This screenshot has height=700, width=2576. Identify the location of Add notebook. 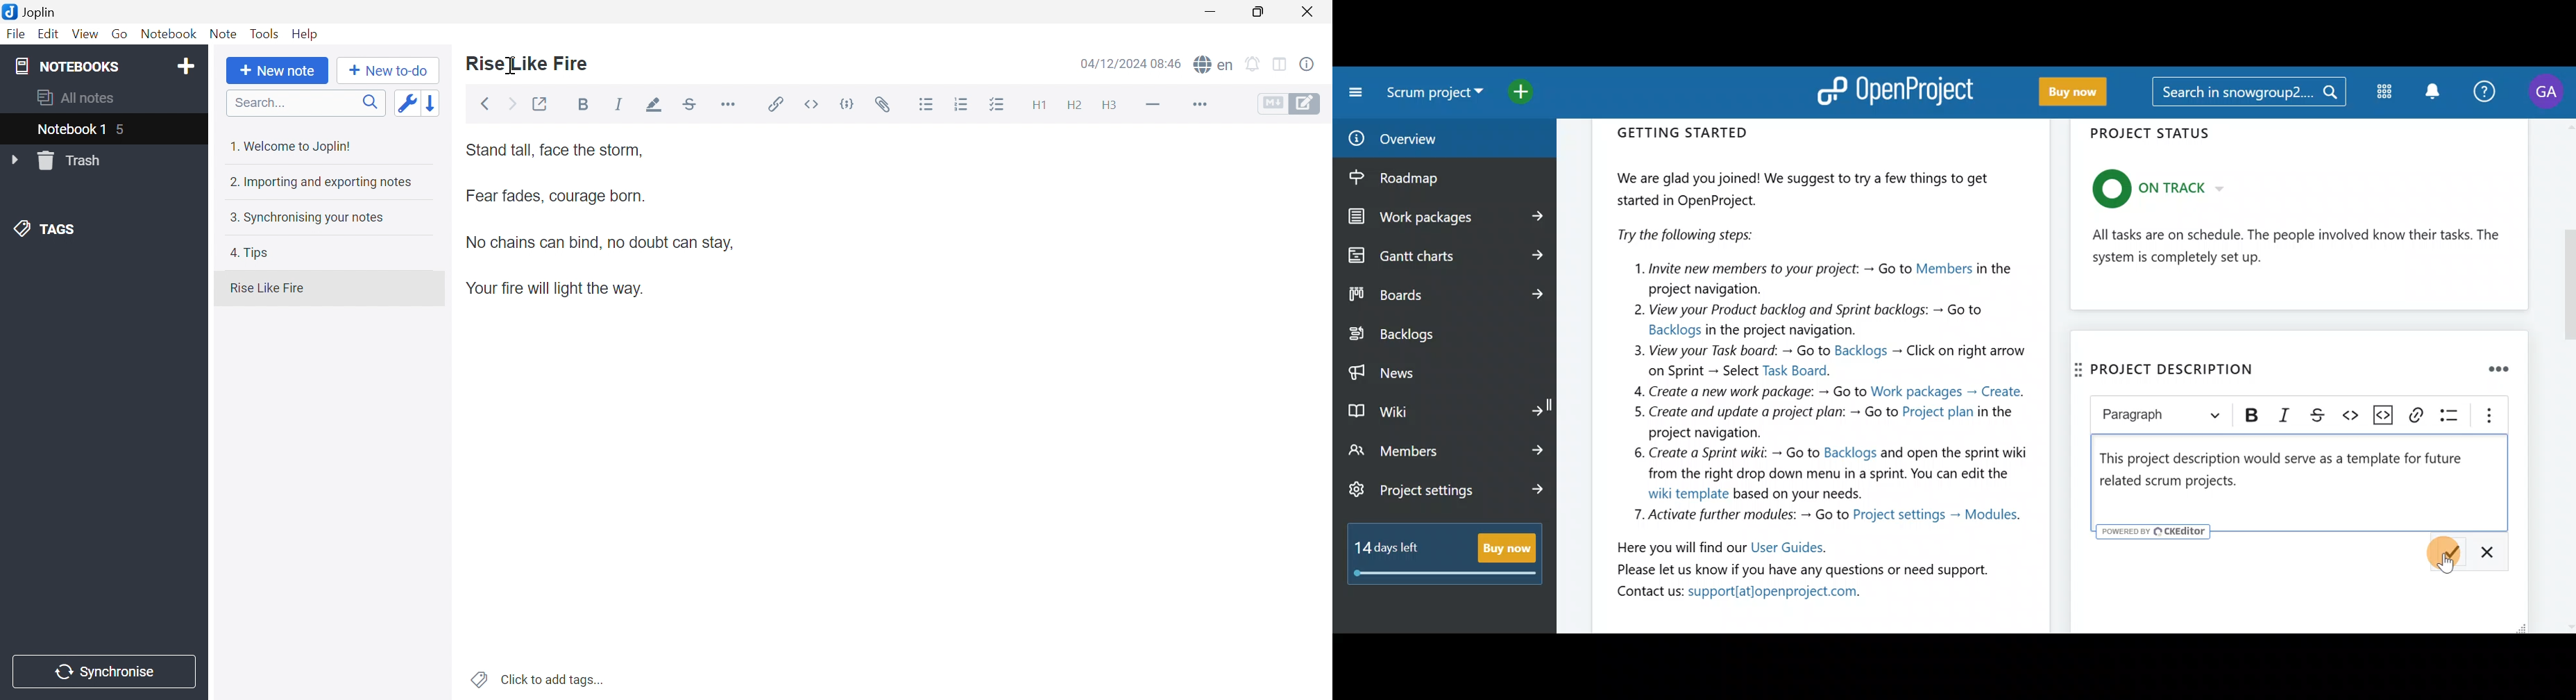
(188, 65).